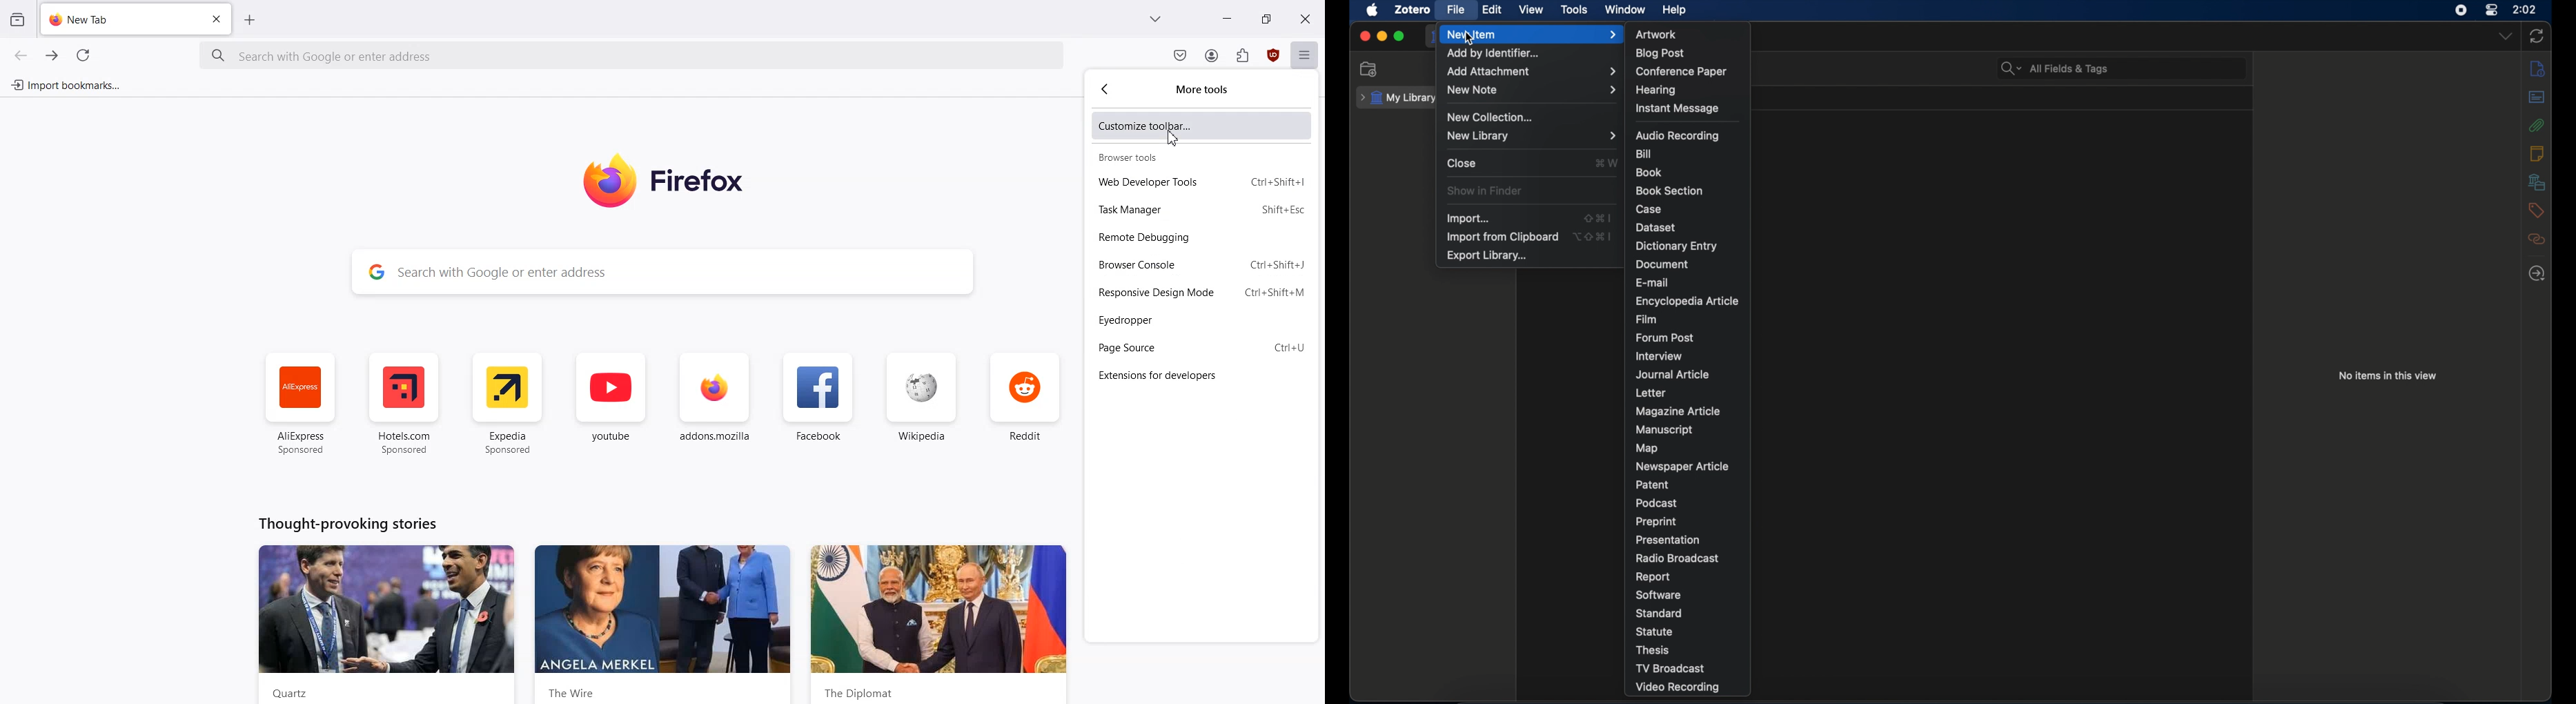 The height and width of the screenshot is (728, 2576). Describe the element at coordinates (1470, 40) in the screenshot. I see `cursor` at that location.